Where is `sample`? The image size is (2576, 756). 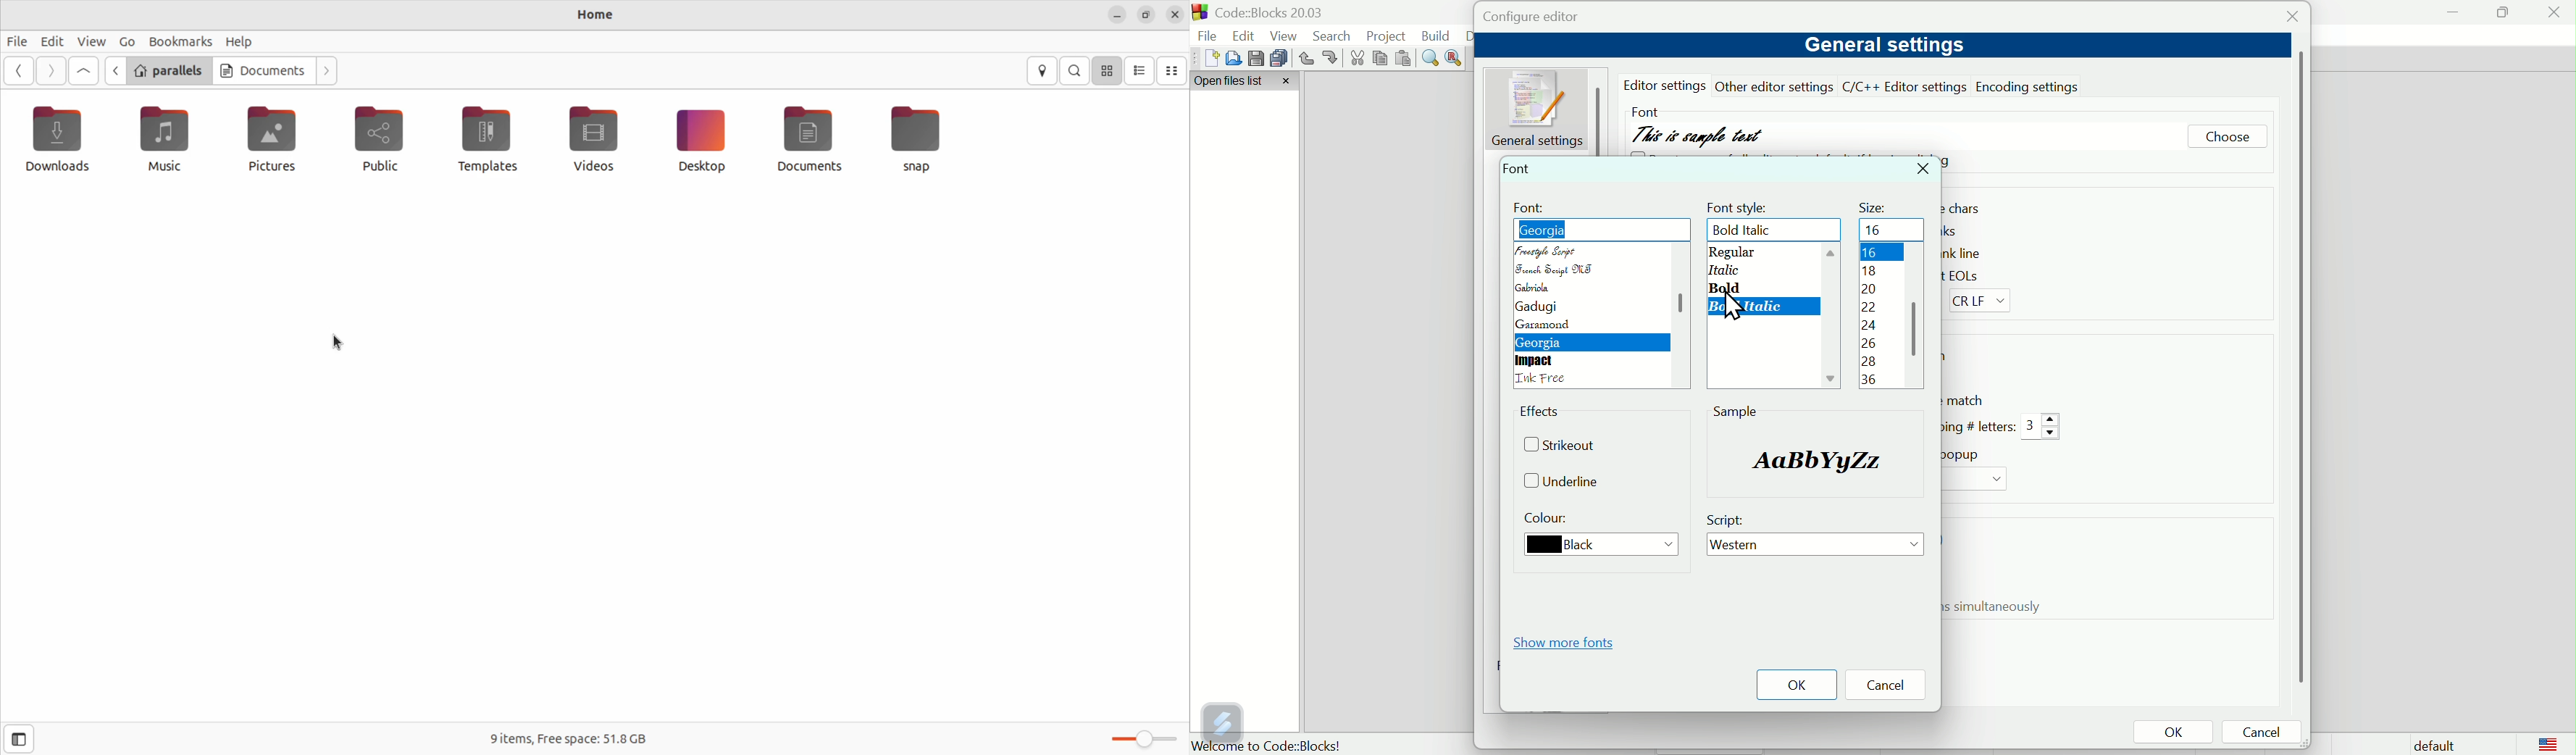
sample is located at coordinates (1809, 459).